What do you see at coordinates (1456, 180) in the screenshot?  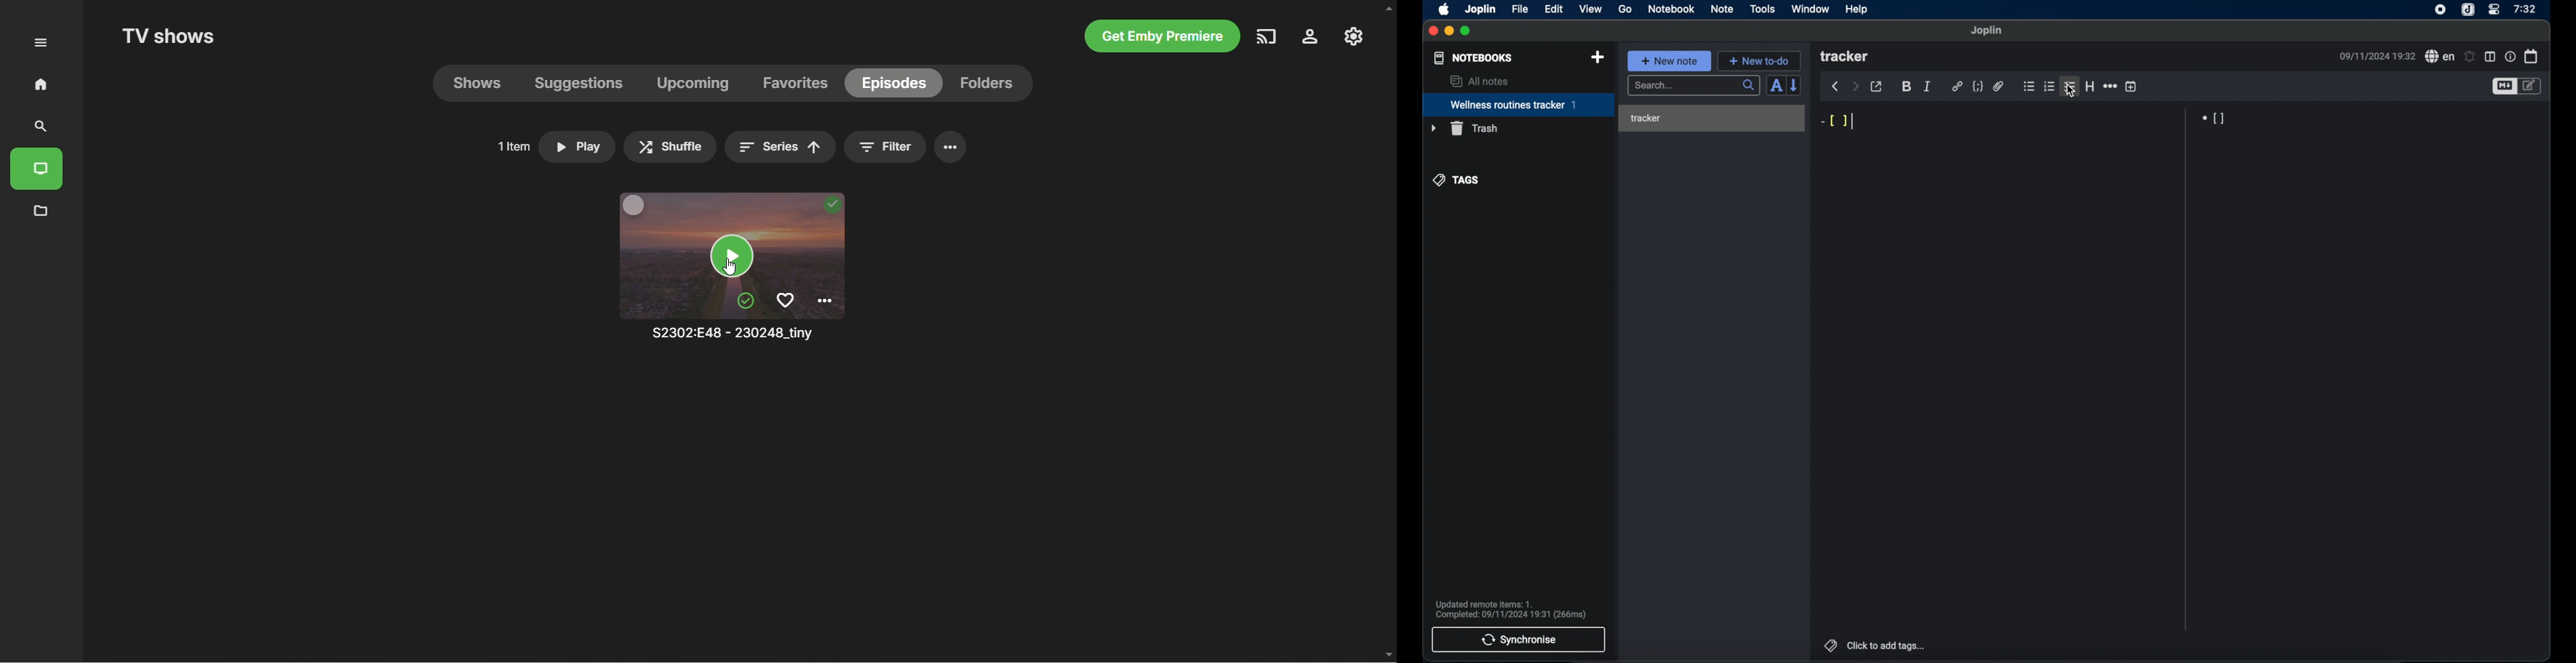 I see `tags` at bounding box center [1456, 180].